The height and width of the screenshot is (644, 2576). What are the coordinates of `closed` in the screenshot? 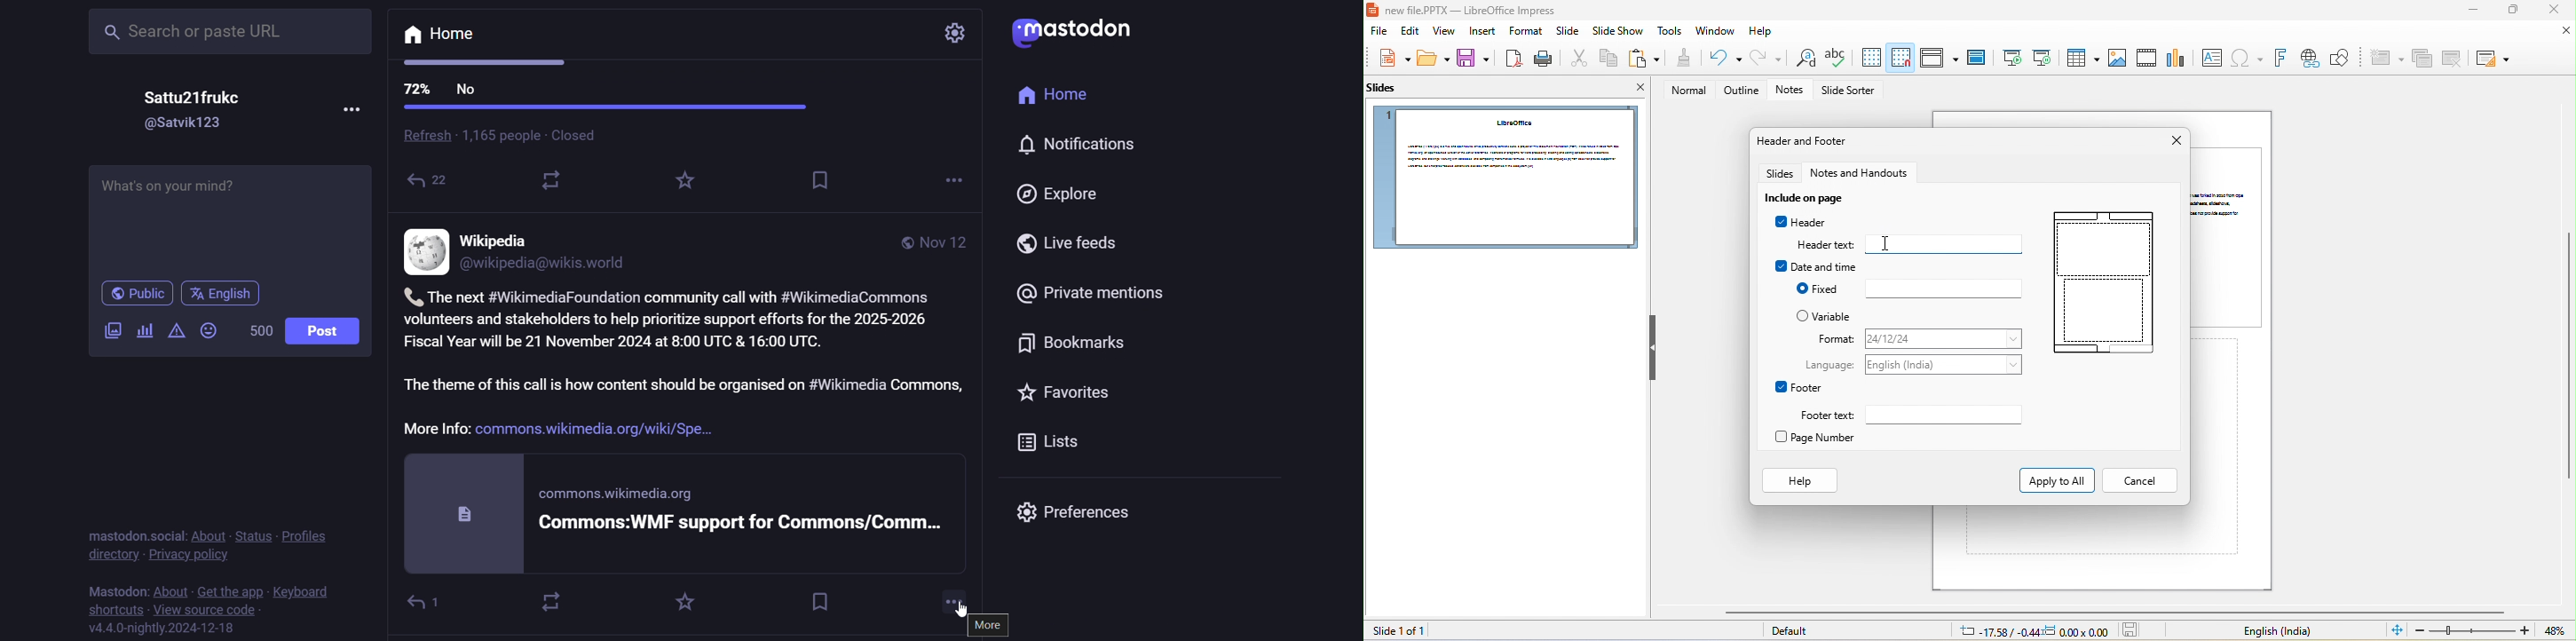 It's located at (582, 136).